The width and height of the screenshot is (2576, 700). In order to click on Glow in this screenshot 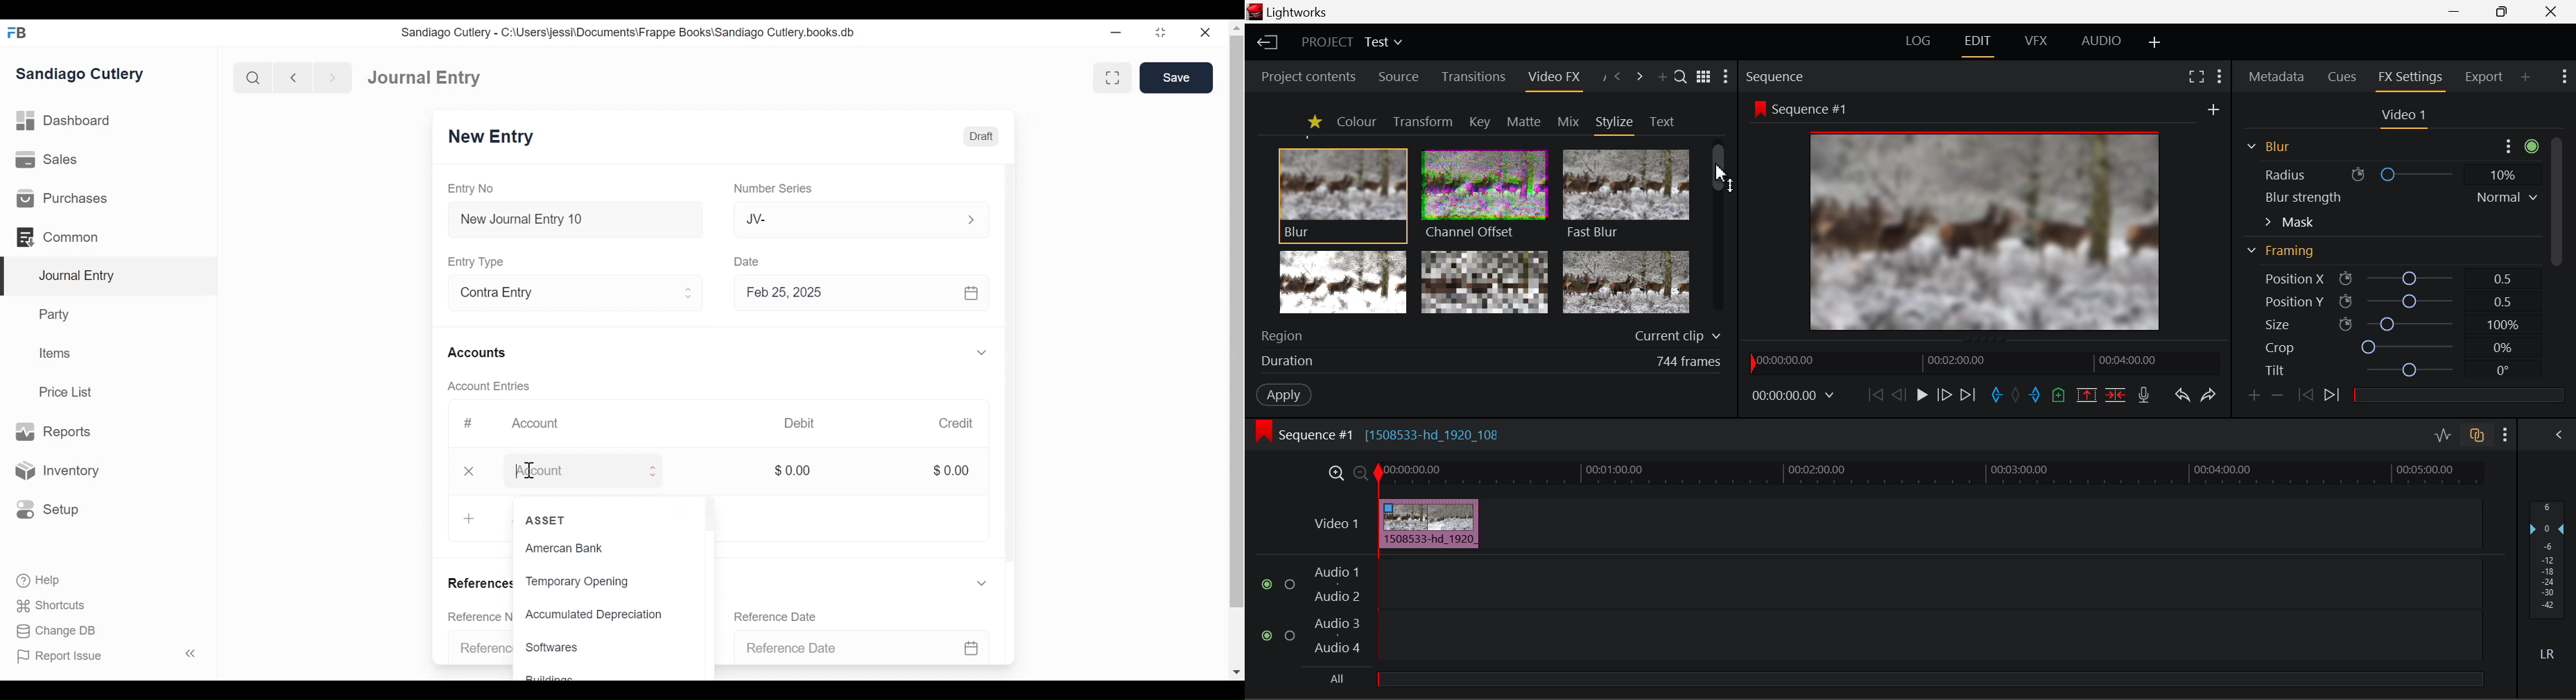, I will do `click(1344, 283)`.